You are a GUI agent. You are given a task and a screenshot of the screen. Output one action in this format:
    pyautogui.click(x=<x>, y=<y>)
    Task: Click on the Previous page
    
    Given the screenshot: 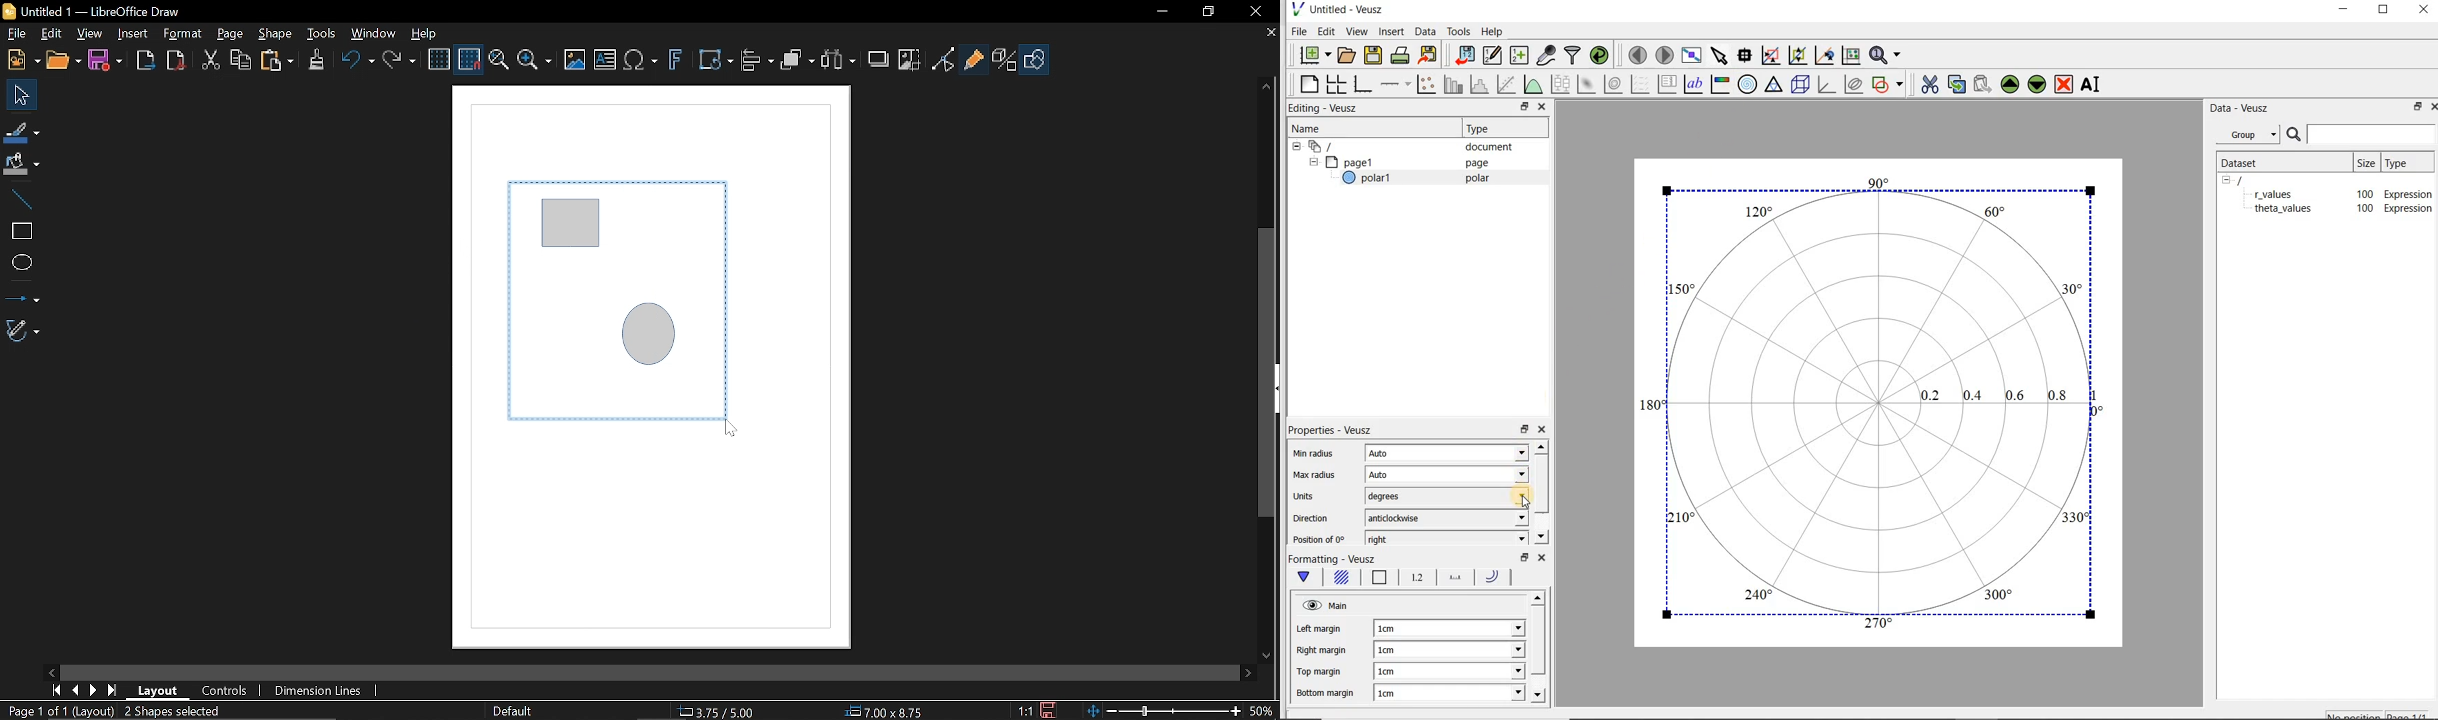 What is the action you would take?
    pyautogui.click(x=78, y=690)
    